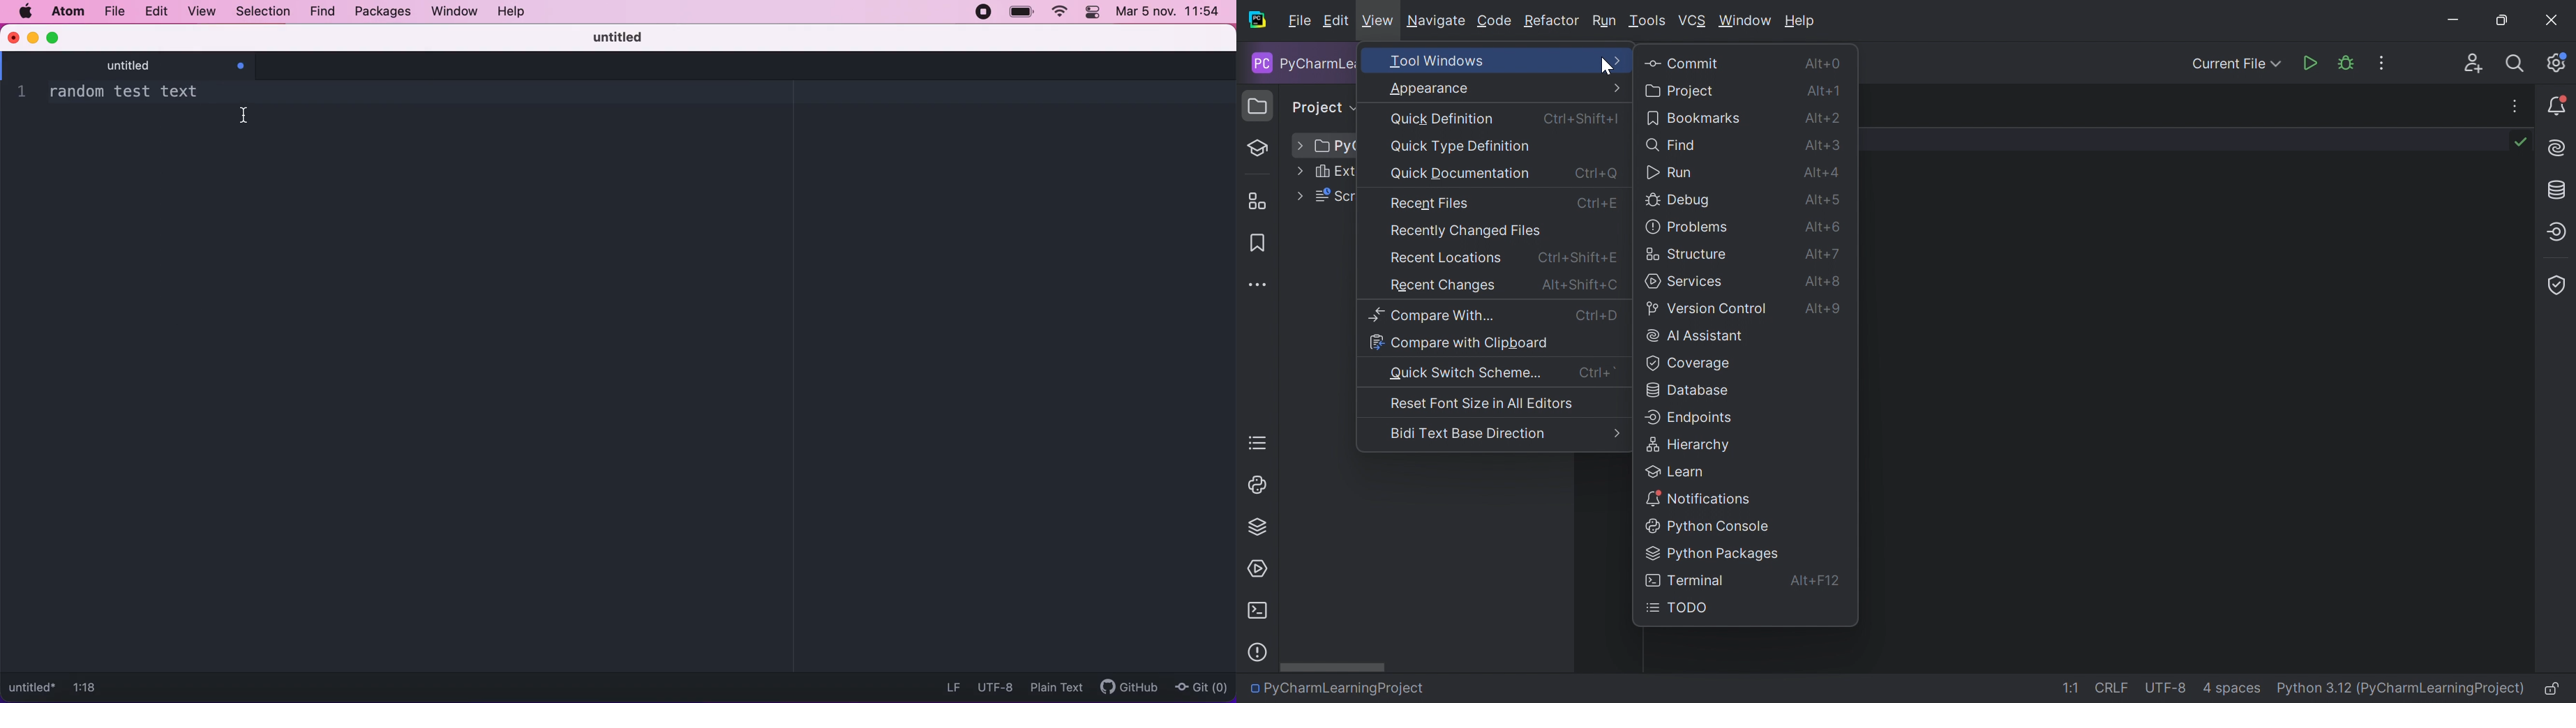 This screenshot has width=2576, height=728. I want to click on Alt+2, so click(1822, 116).